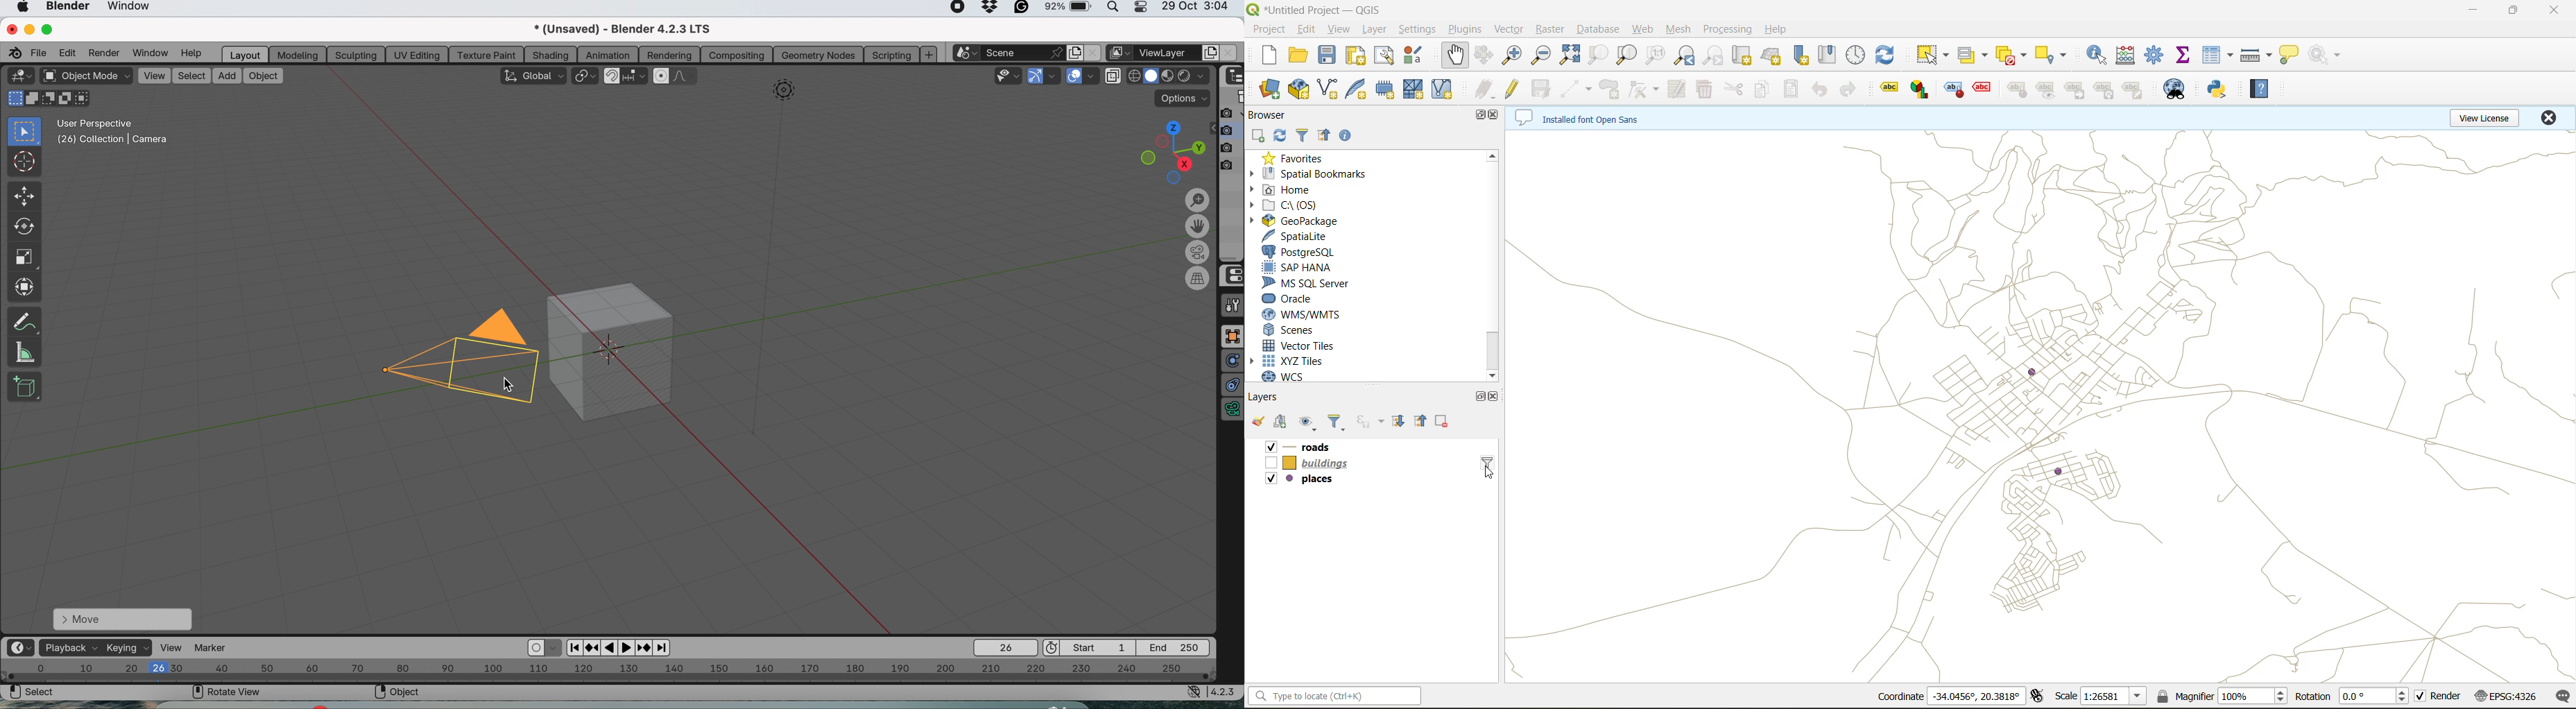  Describe the element at coordinates (22, 229) in the screenshot. I see `rotate` at that location.